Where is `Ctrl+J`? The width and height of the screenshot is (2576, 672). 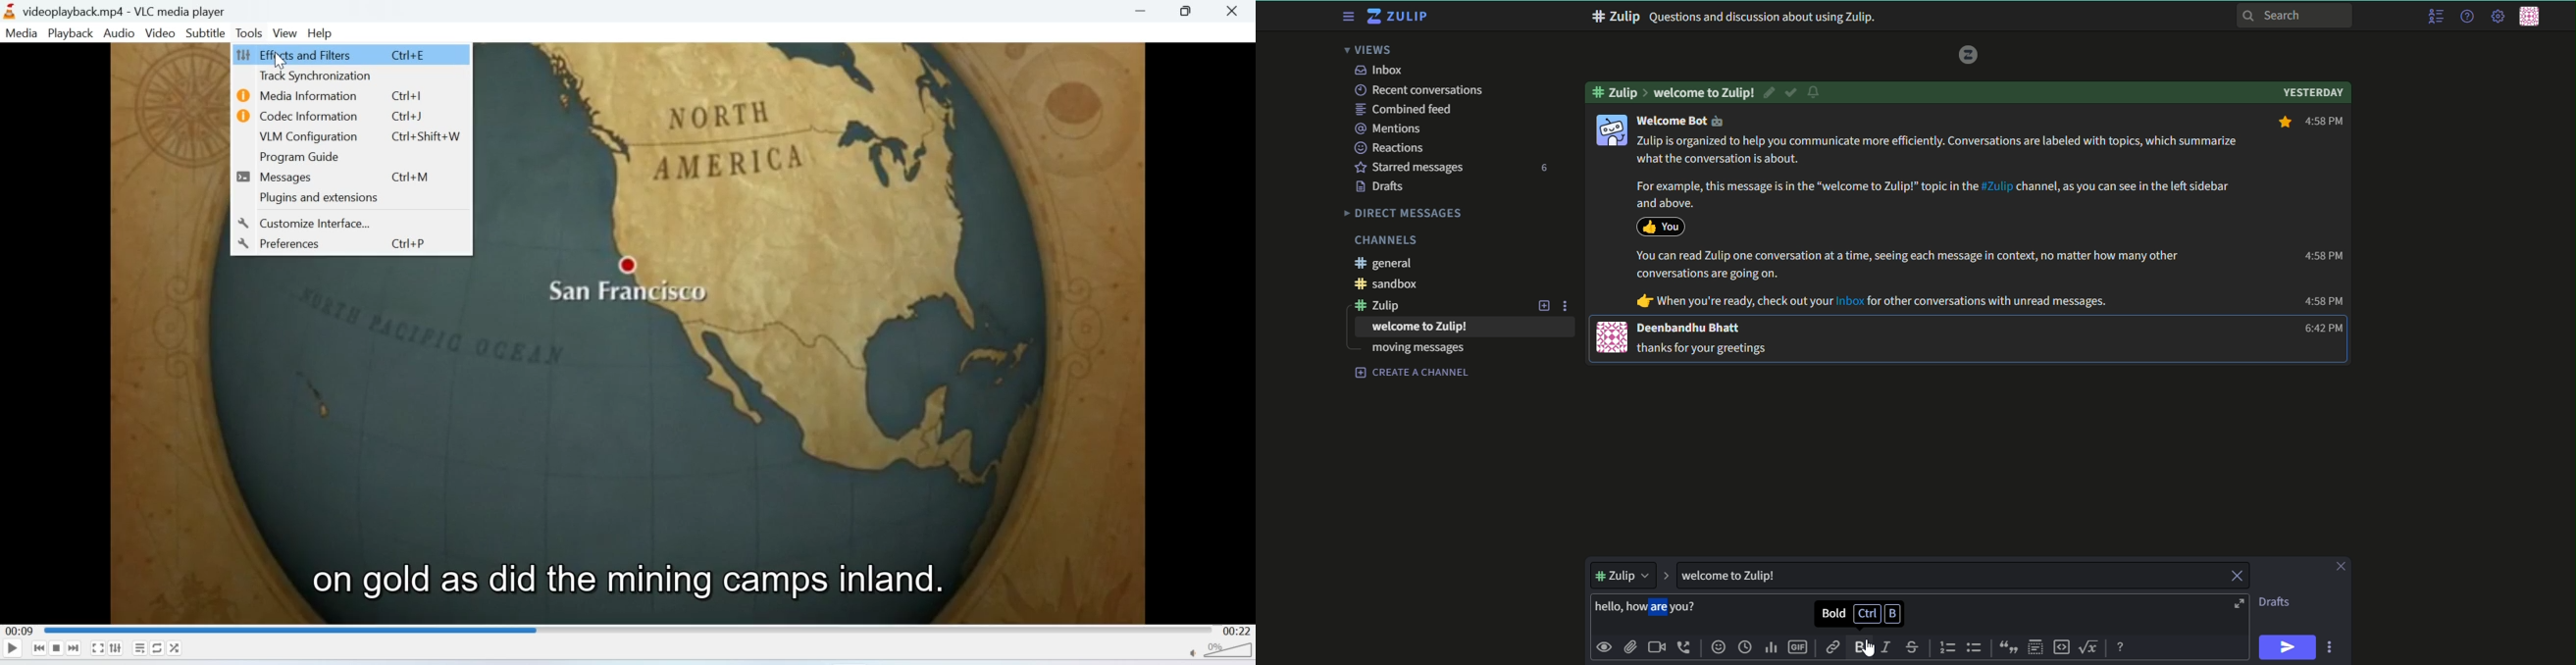
Ctrl+J is located at coordinates (407, 114).